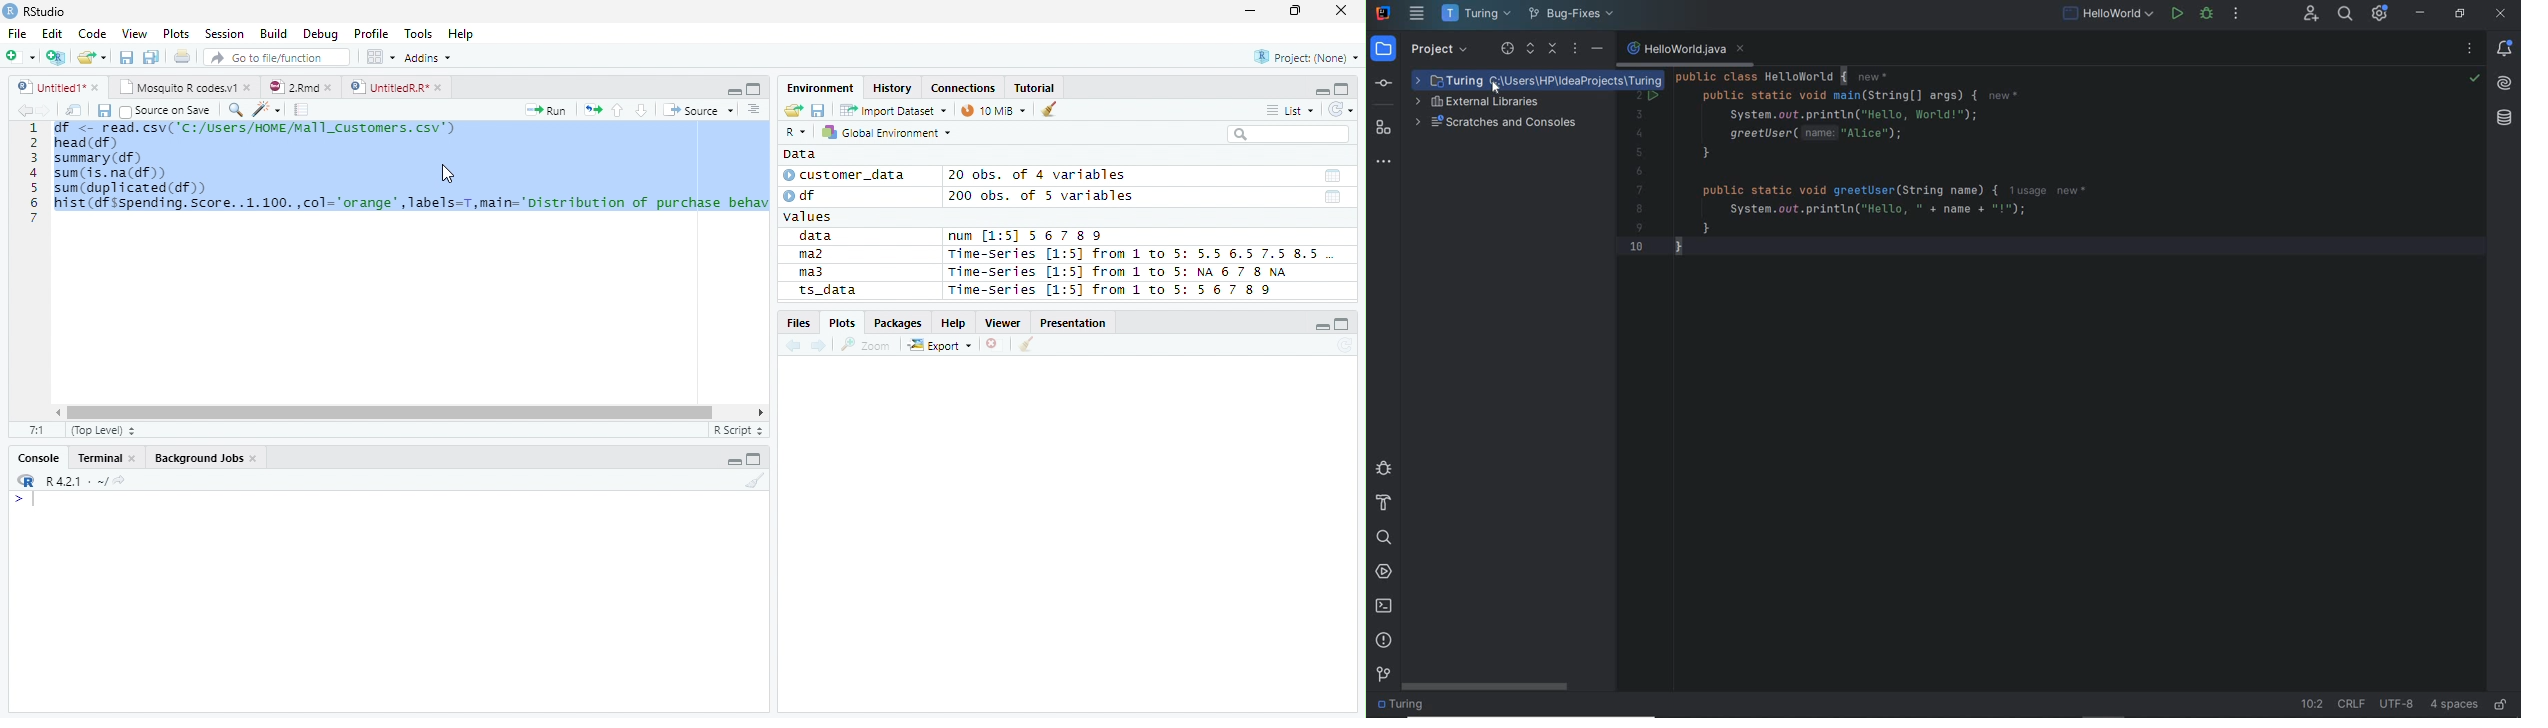 This screenshot has width=2548, height=728. Describe the element at coordinates (450, 174) in the screenshot. I see `Cursor` at that location.